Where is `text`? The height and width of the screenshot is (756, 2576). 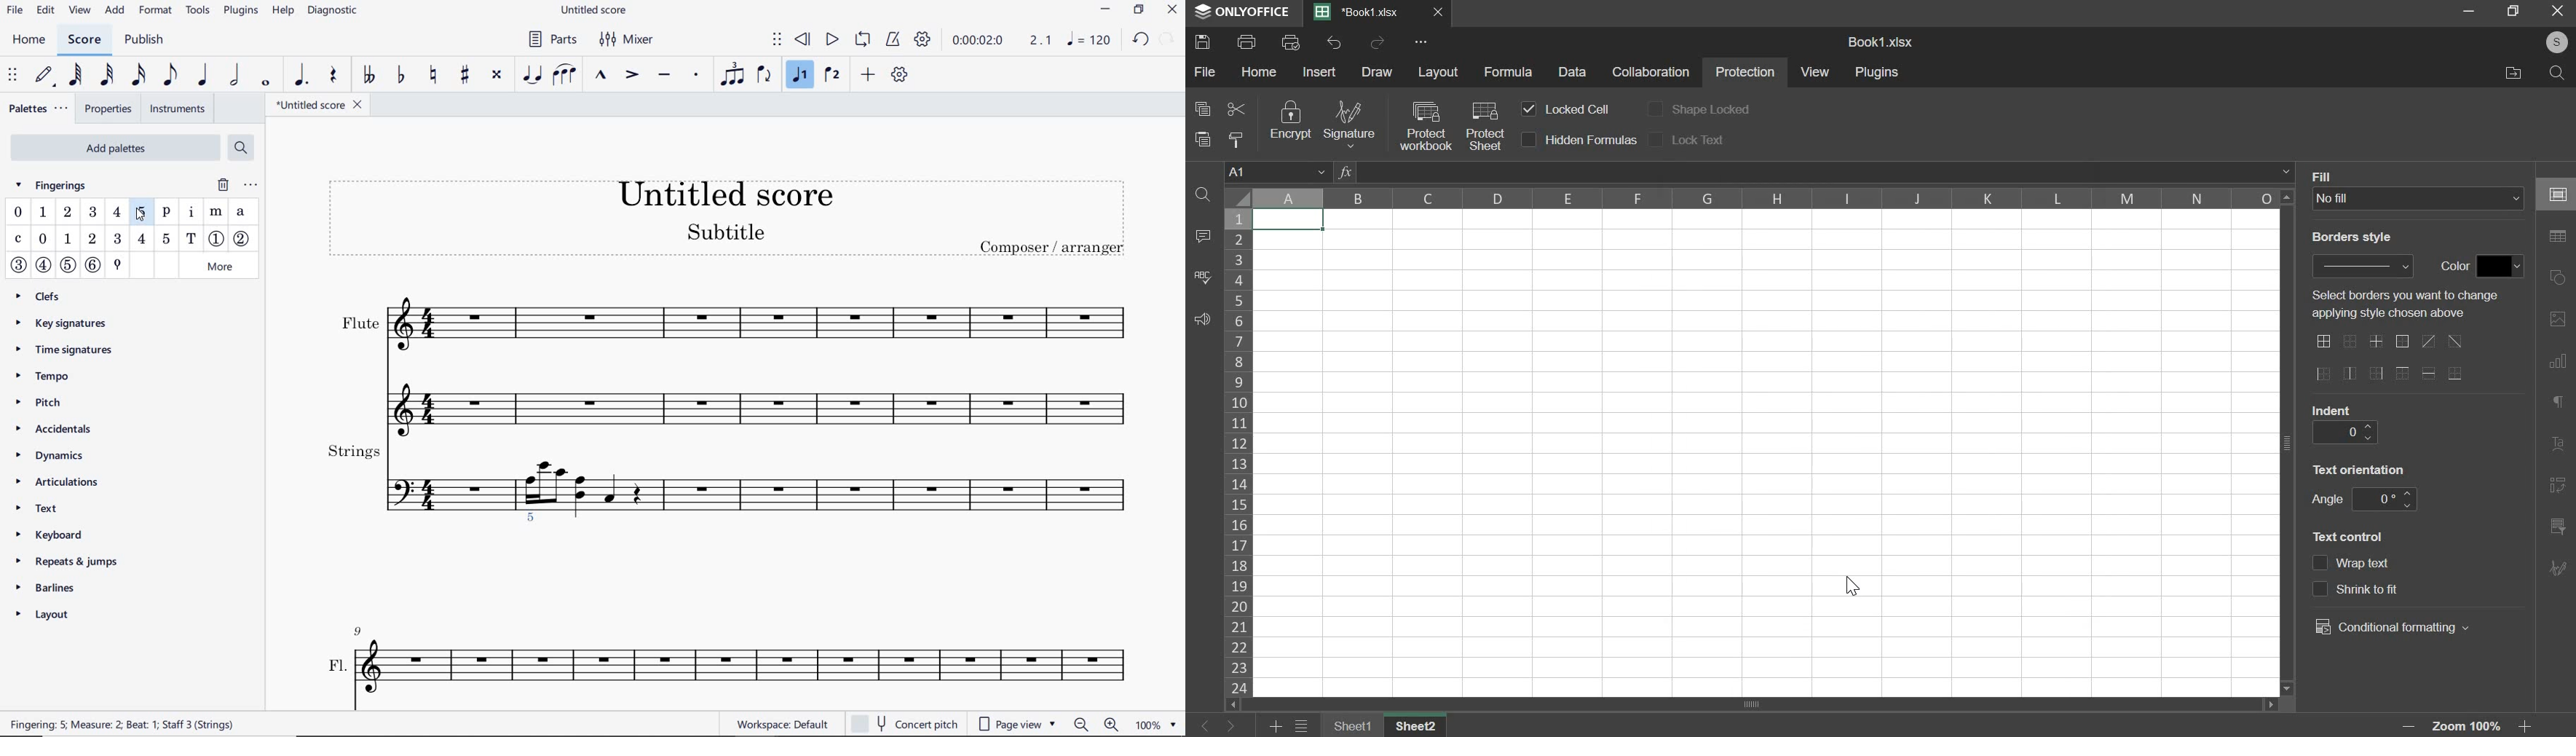
text is located at coordinates (2360, 468).